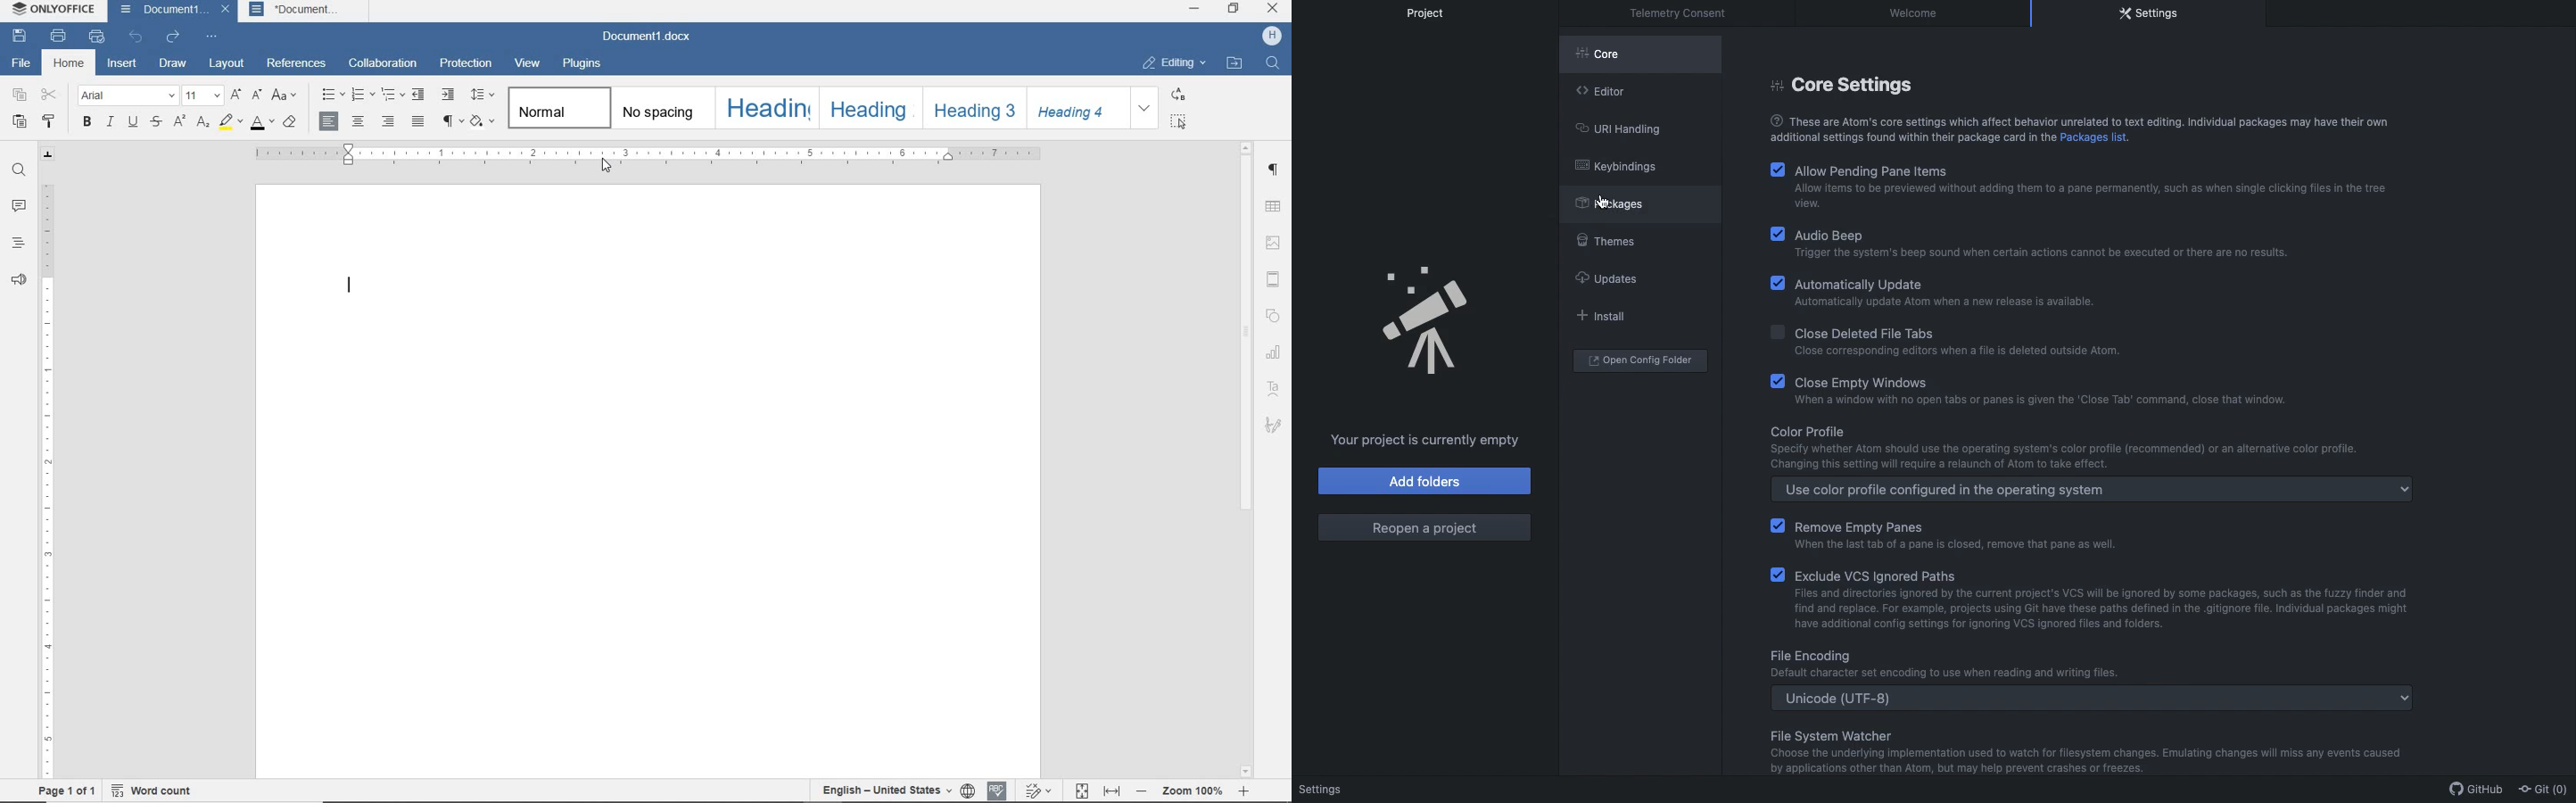  What do you see at coordinates (20, 123) in the screenshot?
I see `PASTE` at bounding box center [20, 123].